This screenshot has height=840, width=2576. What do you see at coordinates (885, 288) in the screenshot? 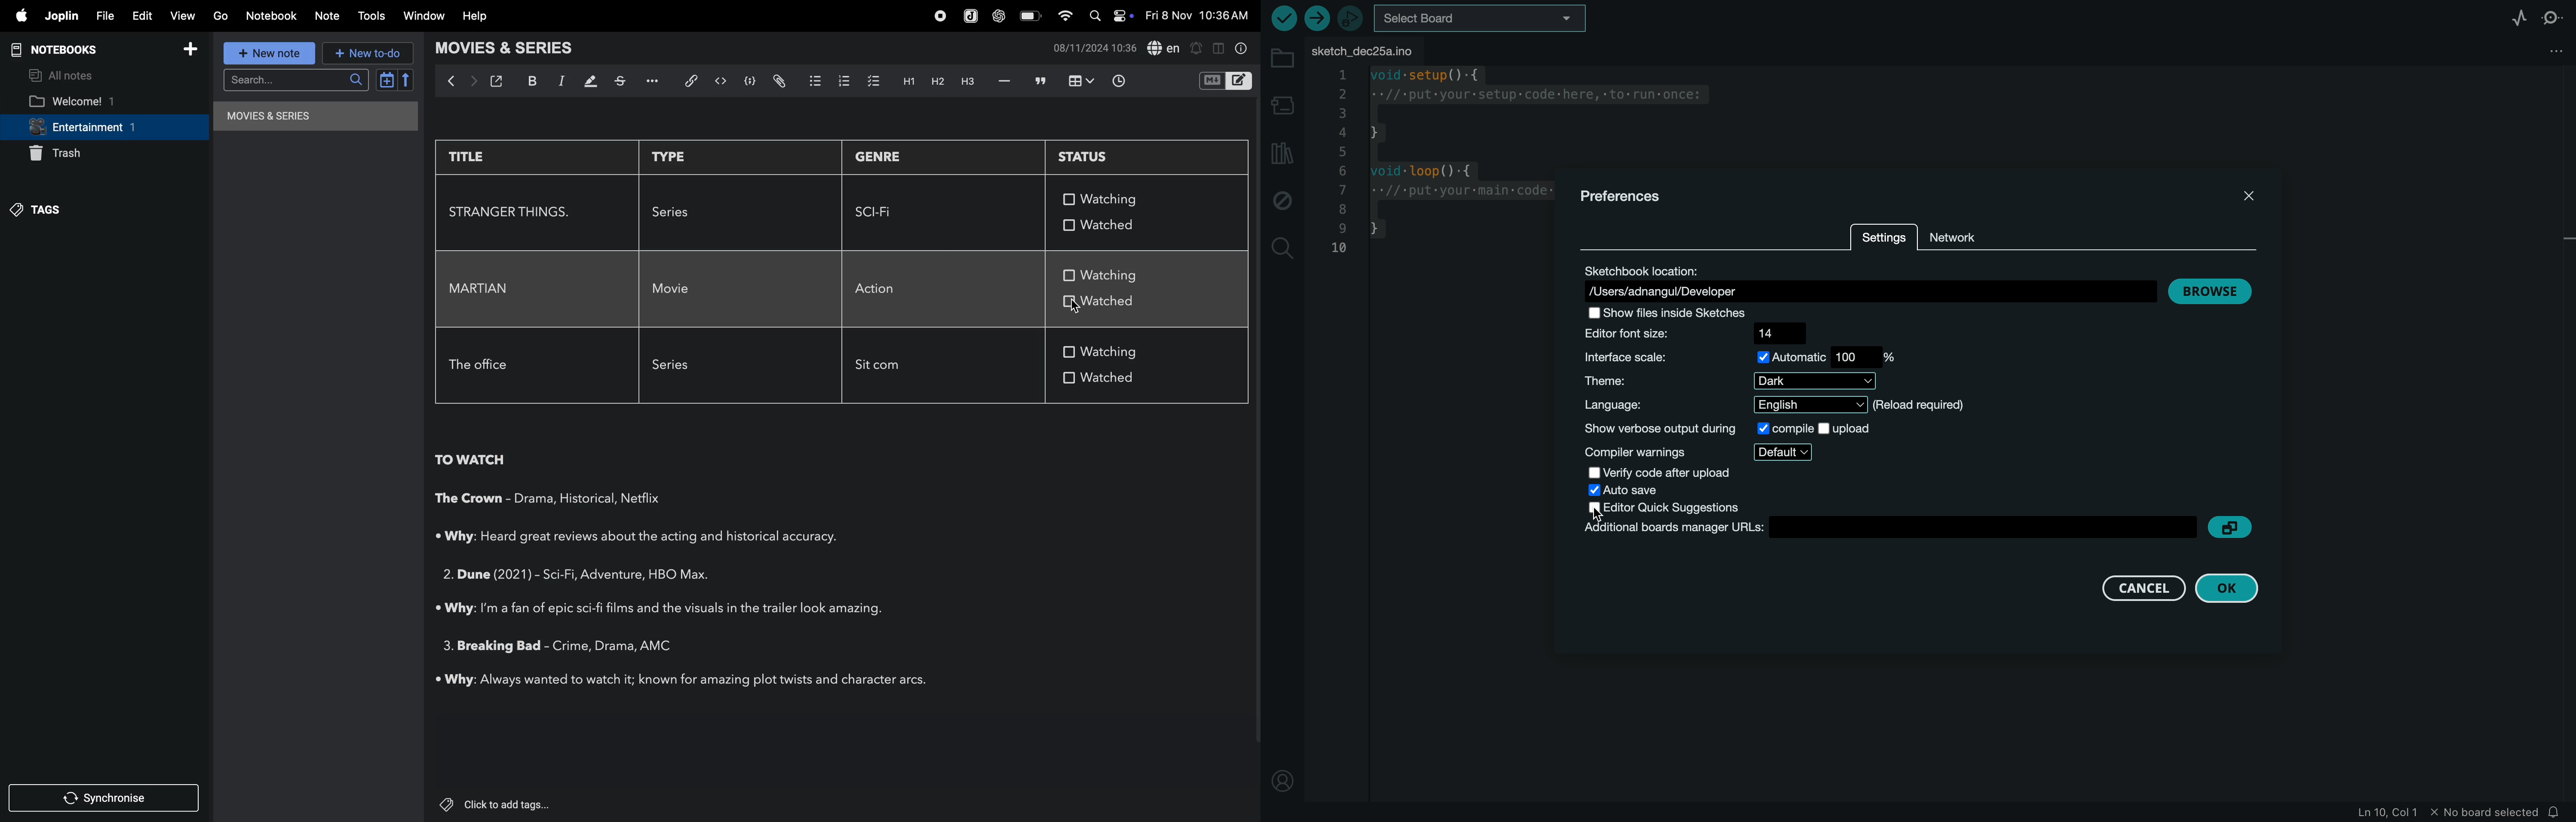
I see `action` at bounding box center [885, 288].